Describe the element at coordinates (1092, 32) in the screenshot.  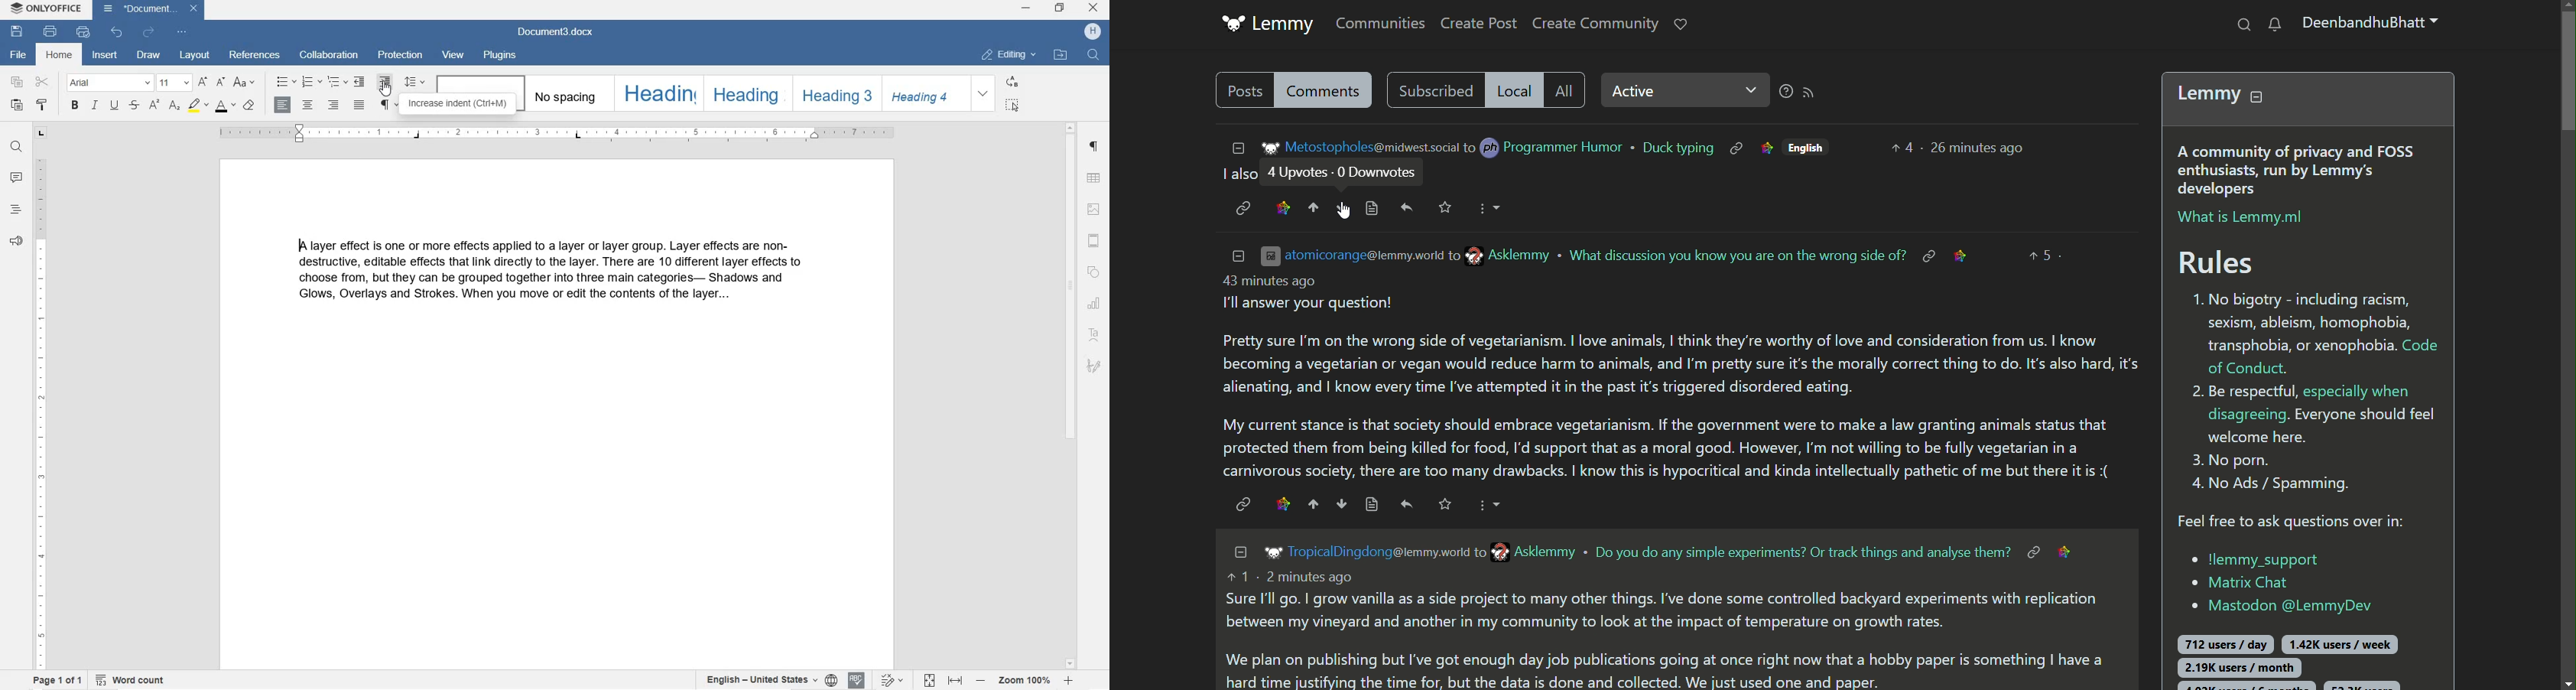
I see `HP` at that location.